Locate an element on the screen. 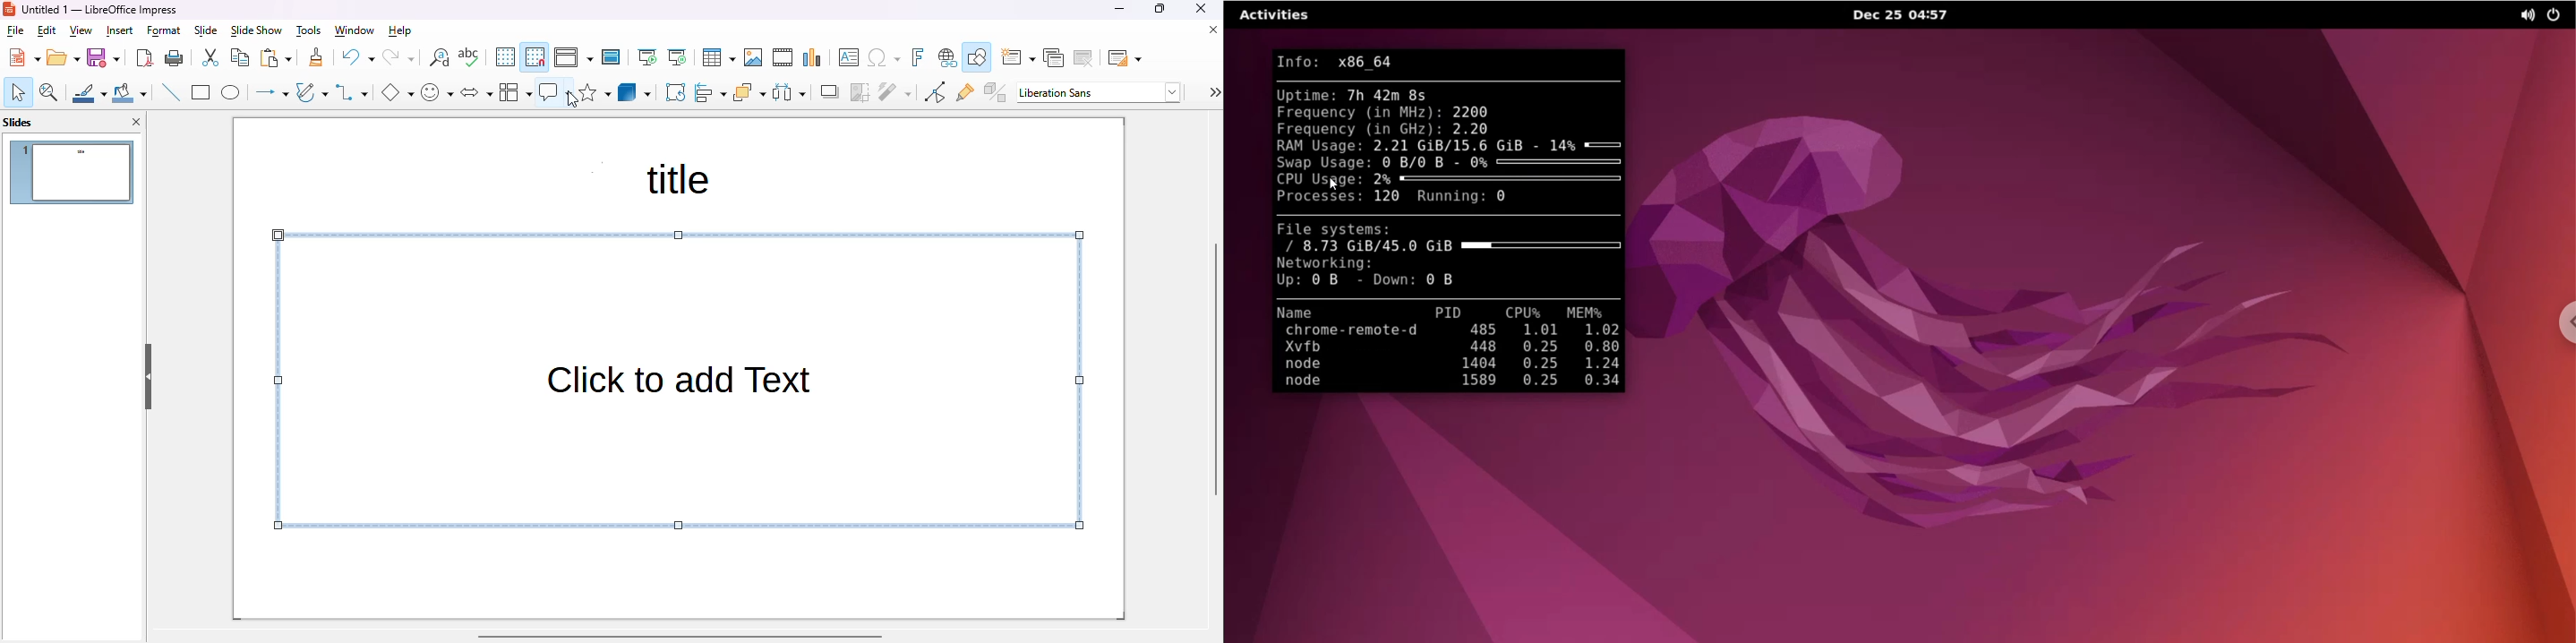 This screenshot has width=2576, height=644. logo is located at coordinates (9, 10).